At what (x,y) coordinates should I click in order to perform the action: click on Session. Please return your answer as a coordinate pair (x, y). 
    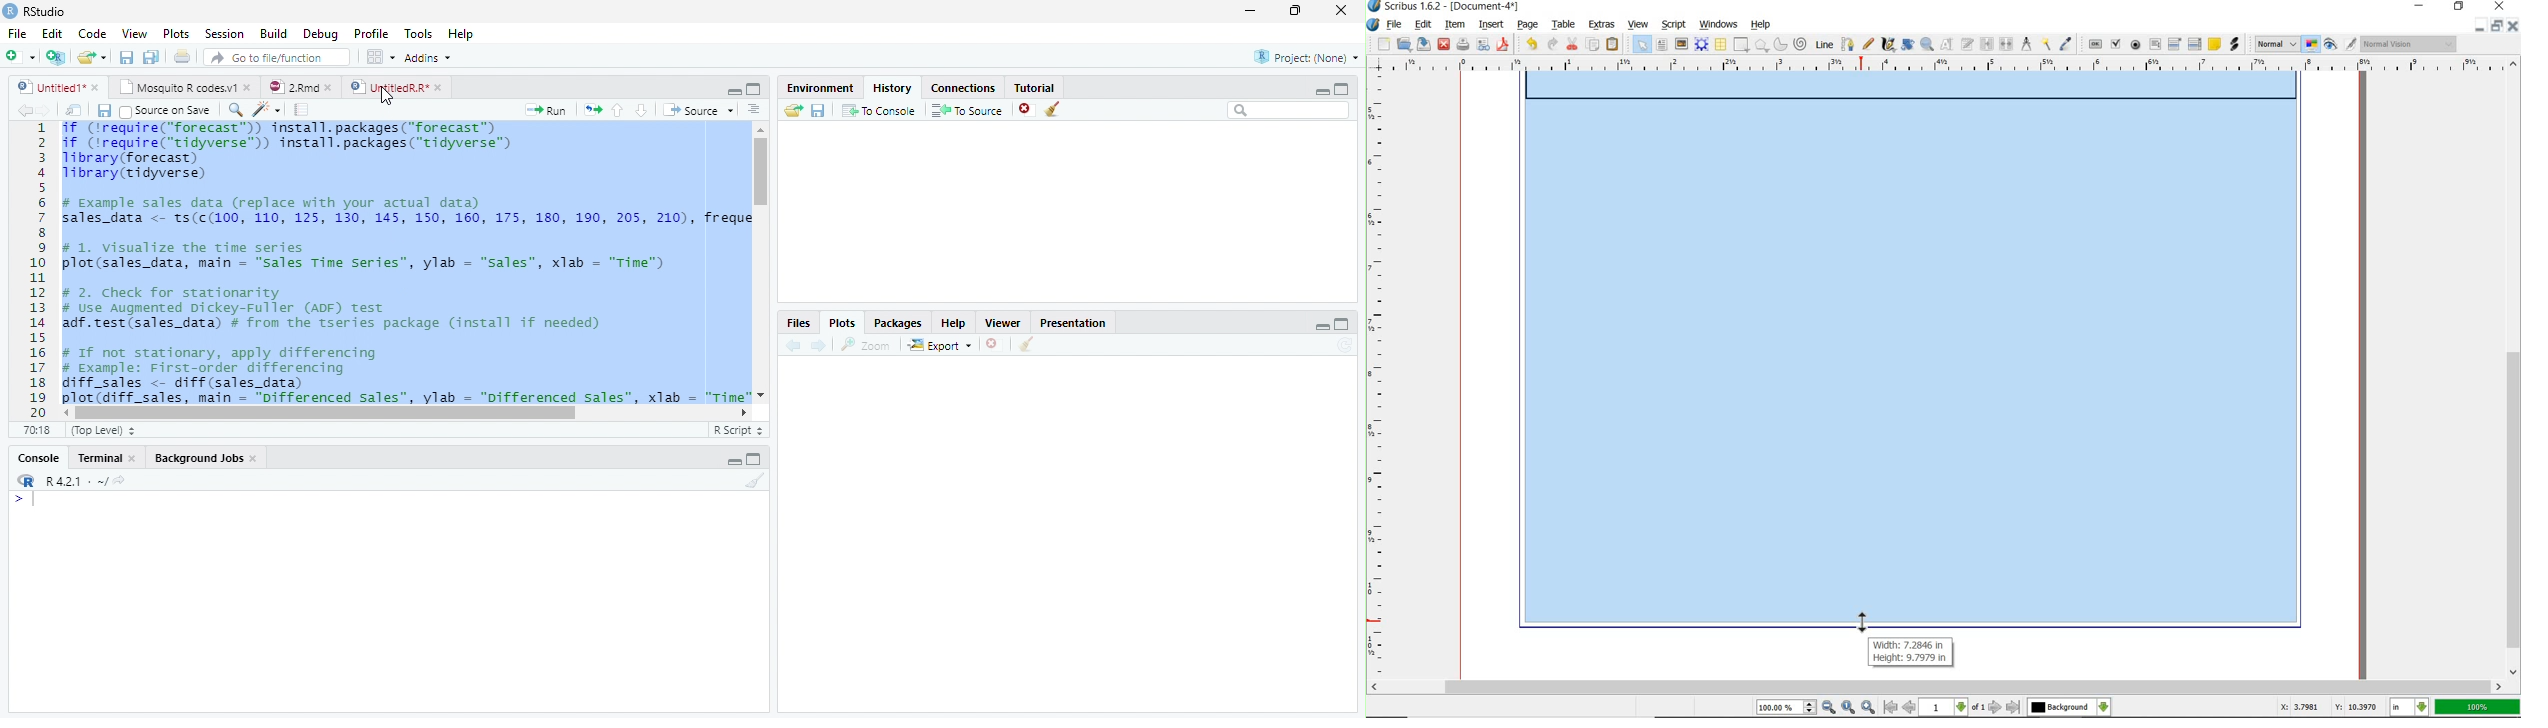
    Looking at the image, I should click on (226, 34).